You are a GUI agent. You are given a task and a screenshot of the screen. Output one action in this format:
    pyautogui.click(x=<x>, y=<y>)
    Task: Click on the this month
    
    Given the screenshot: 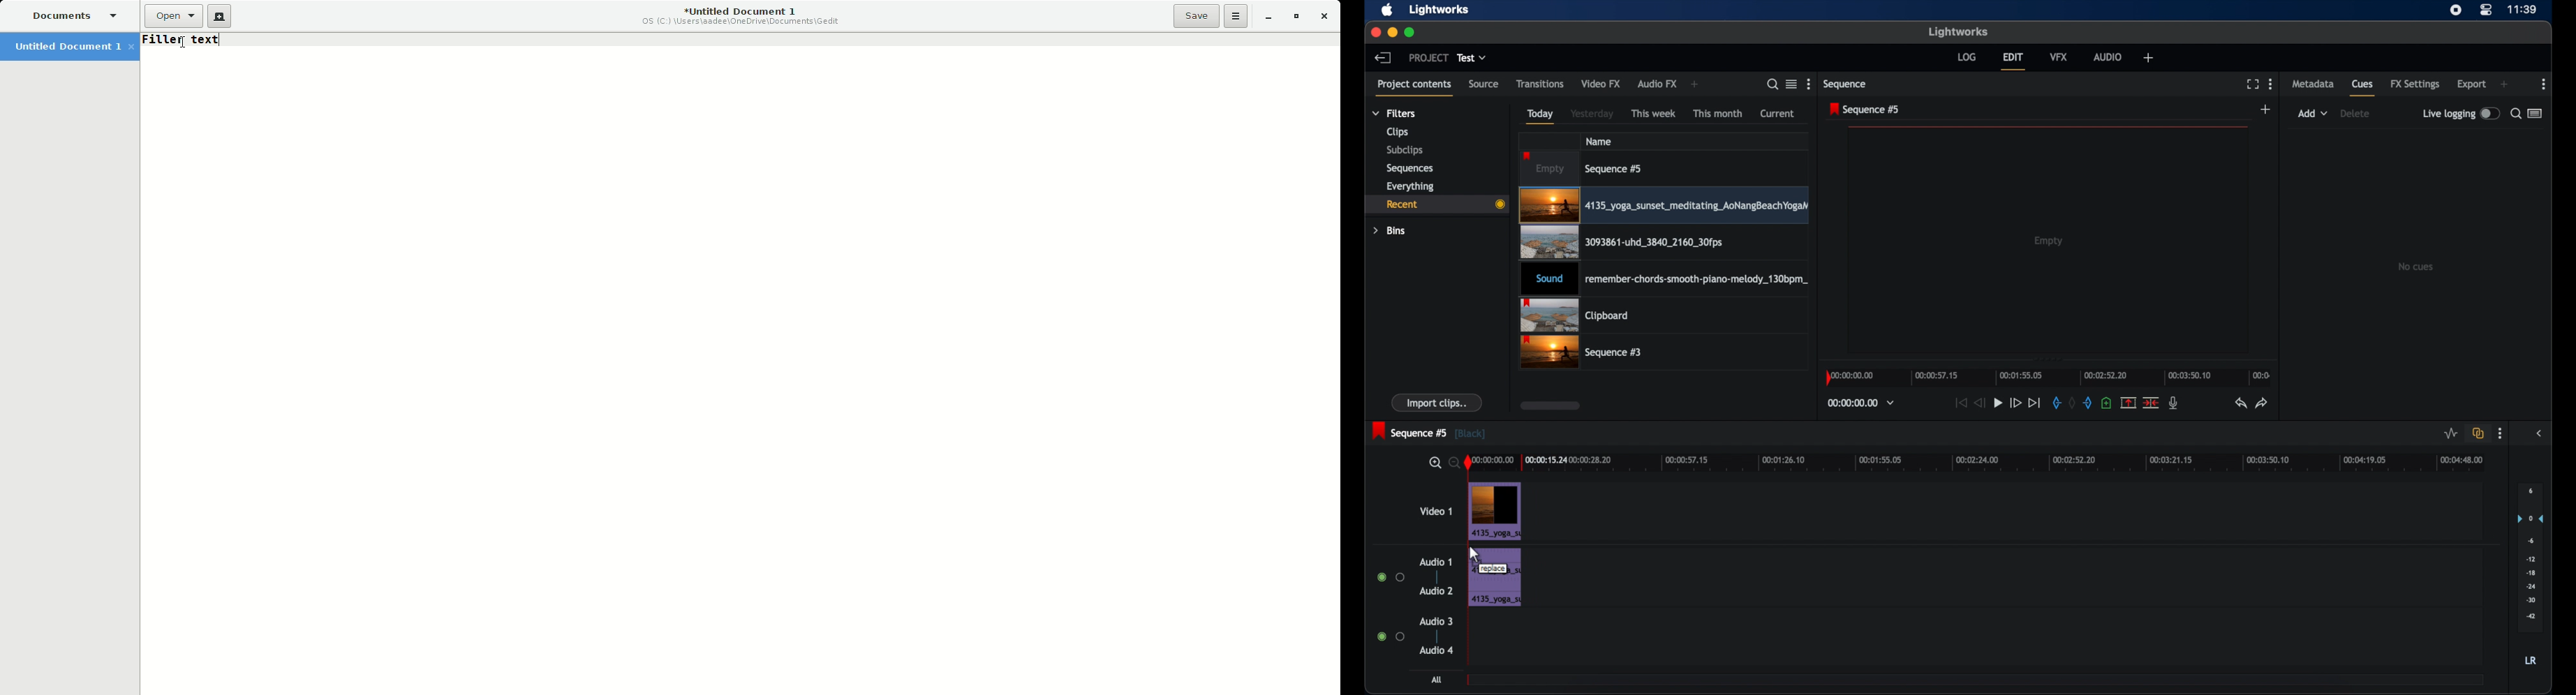 What is the action you would take?
    pyautogui.click(x=1718, y=113)
    